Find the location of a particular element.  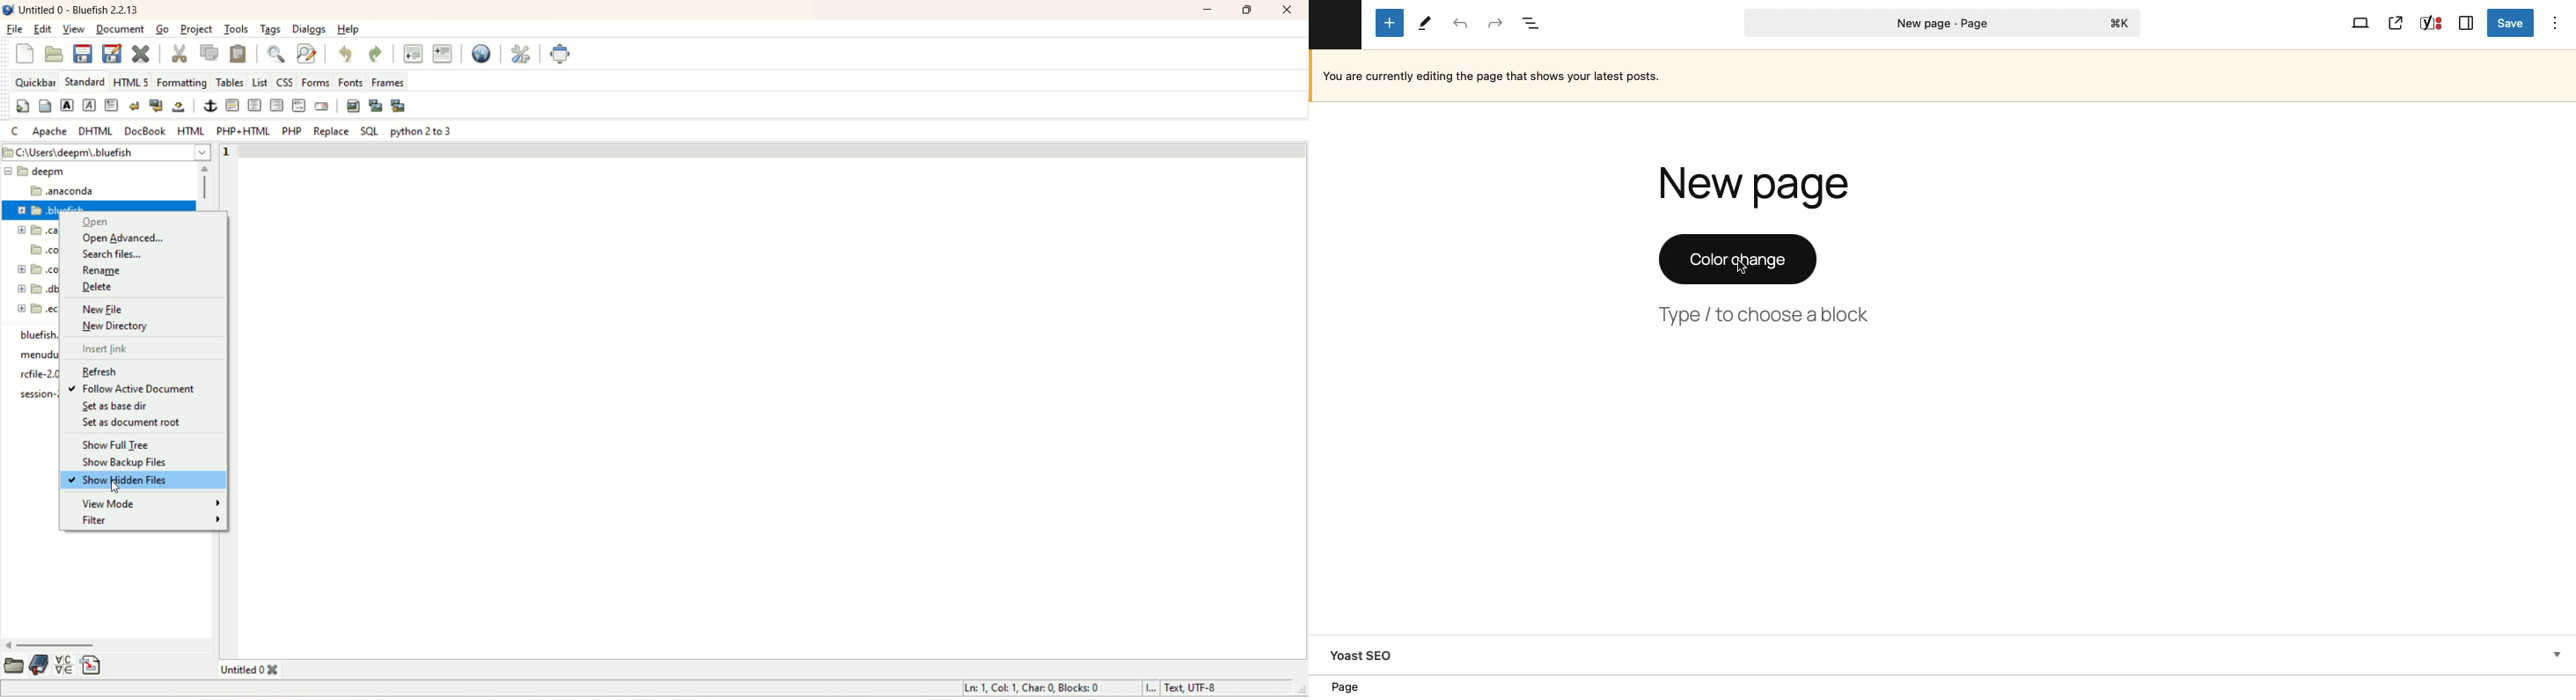

SEO is located at coordinates (2432, 23).